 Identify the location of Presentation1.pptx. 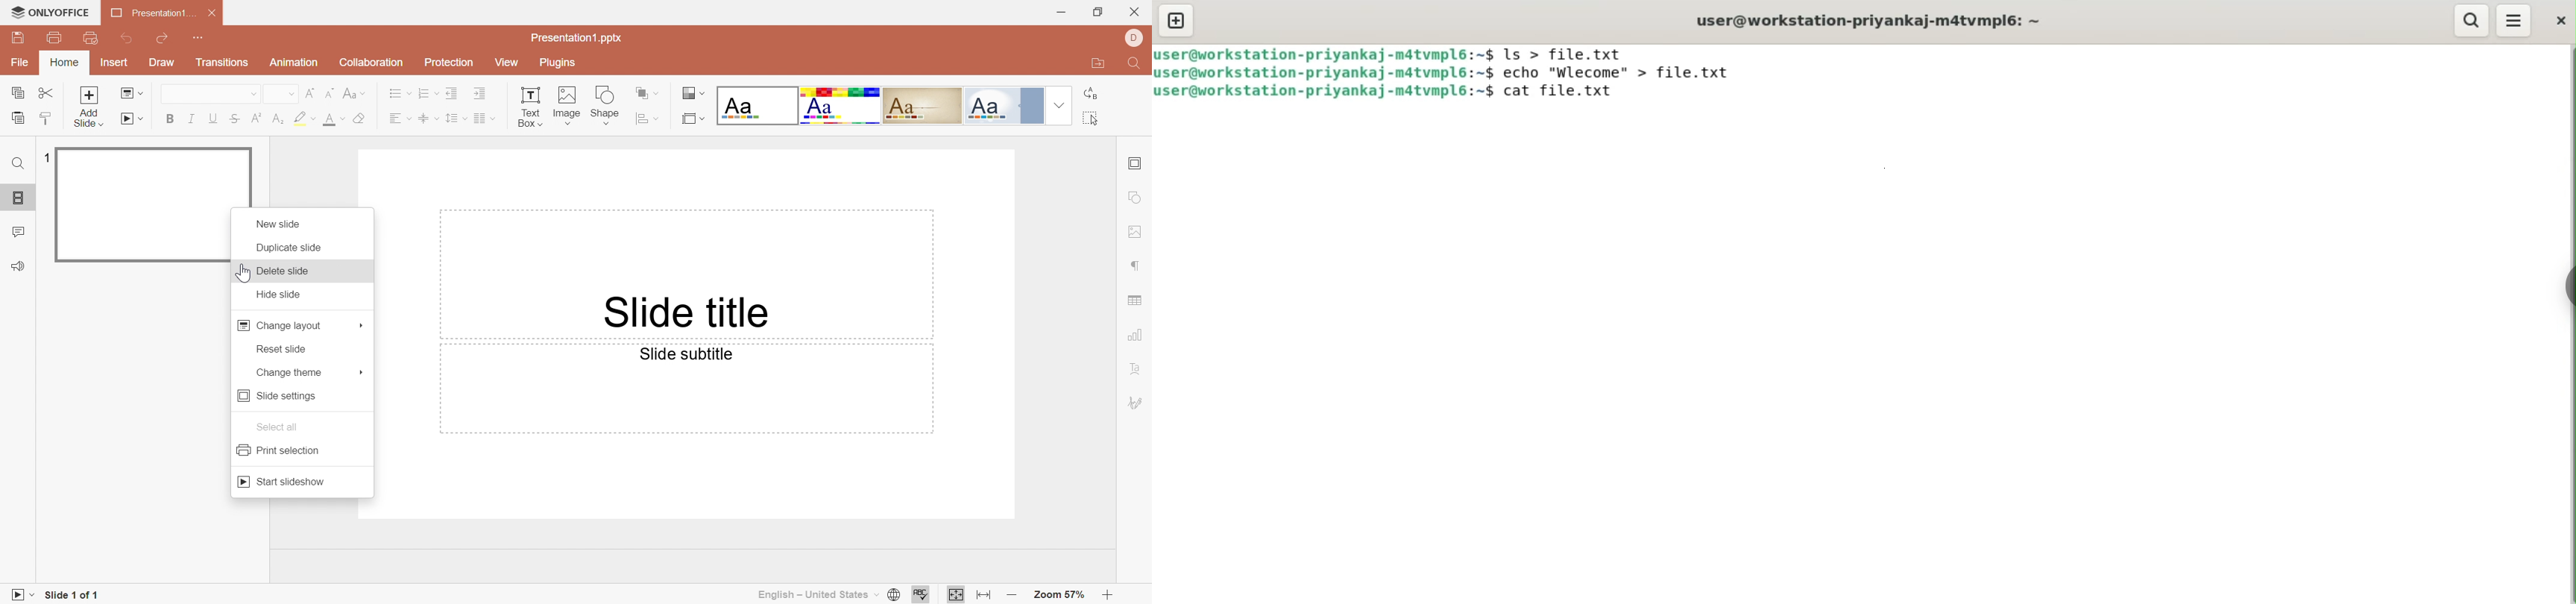
(576, 37).